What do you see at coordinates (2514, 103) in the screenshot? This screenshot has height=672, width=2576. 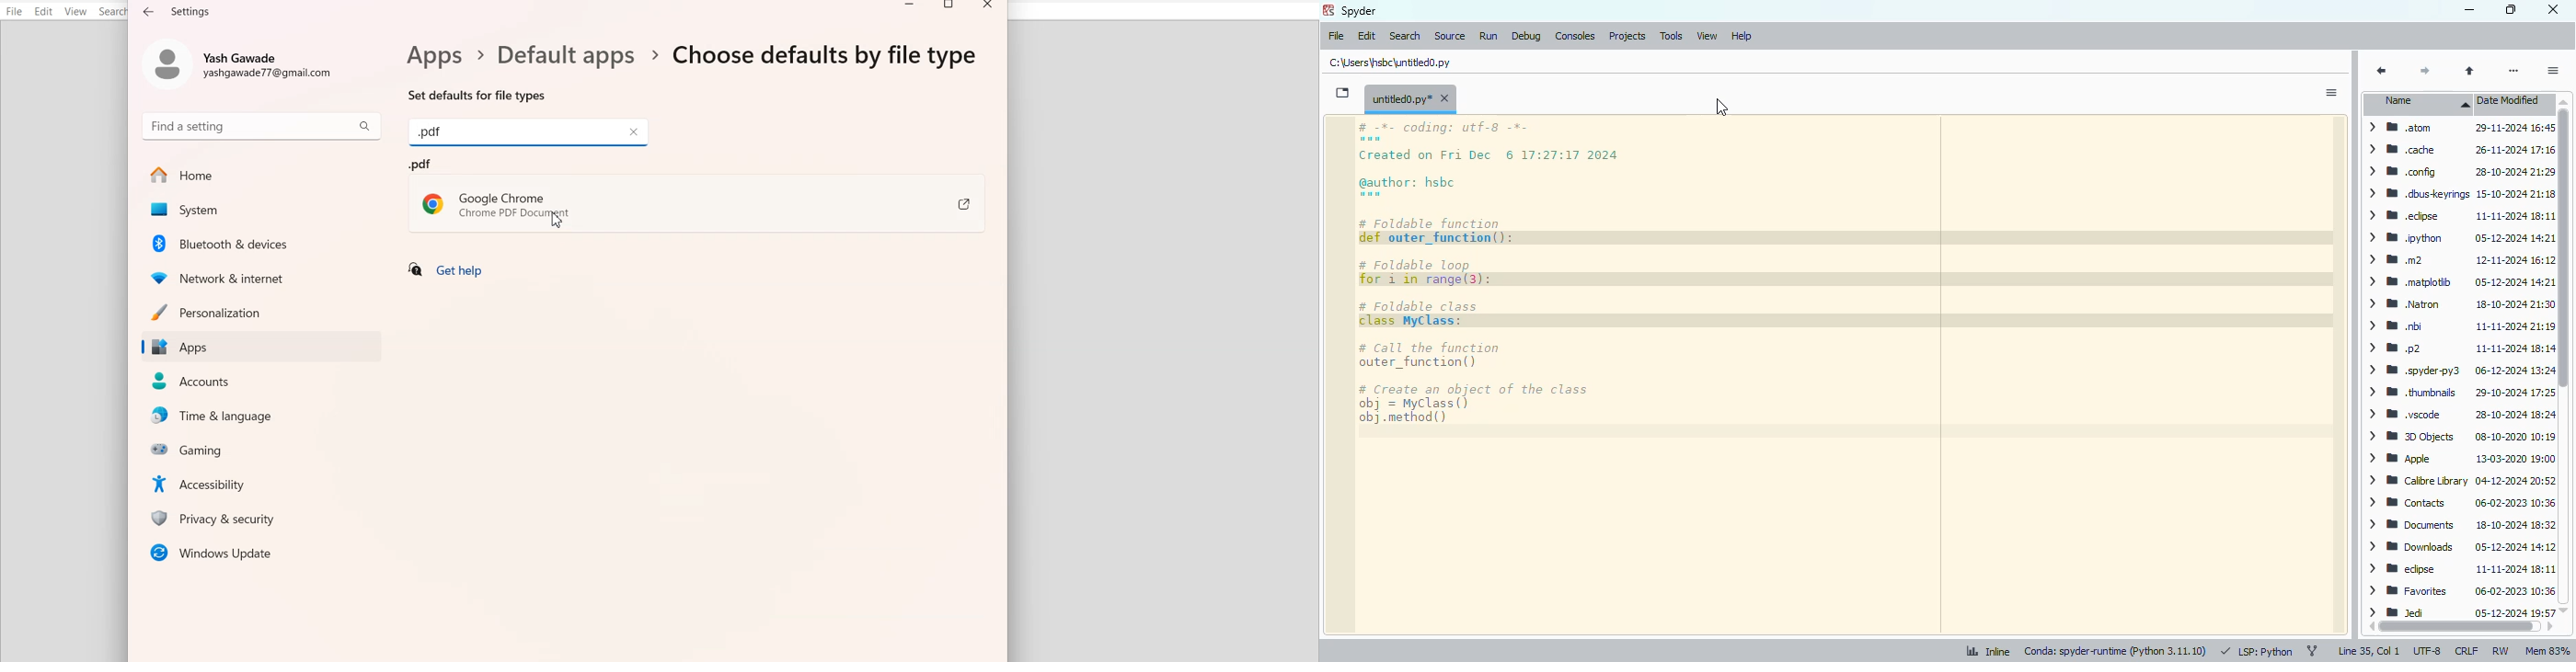 I see `date modified` at bounding box center [2514, 103].